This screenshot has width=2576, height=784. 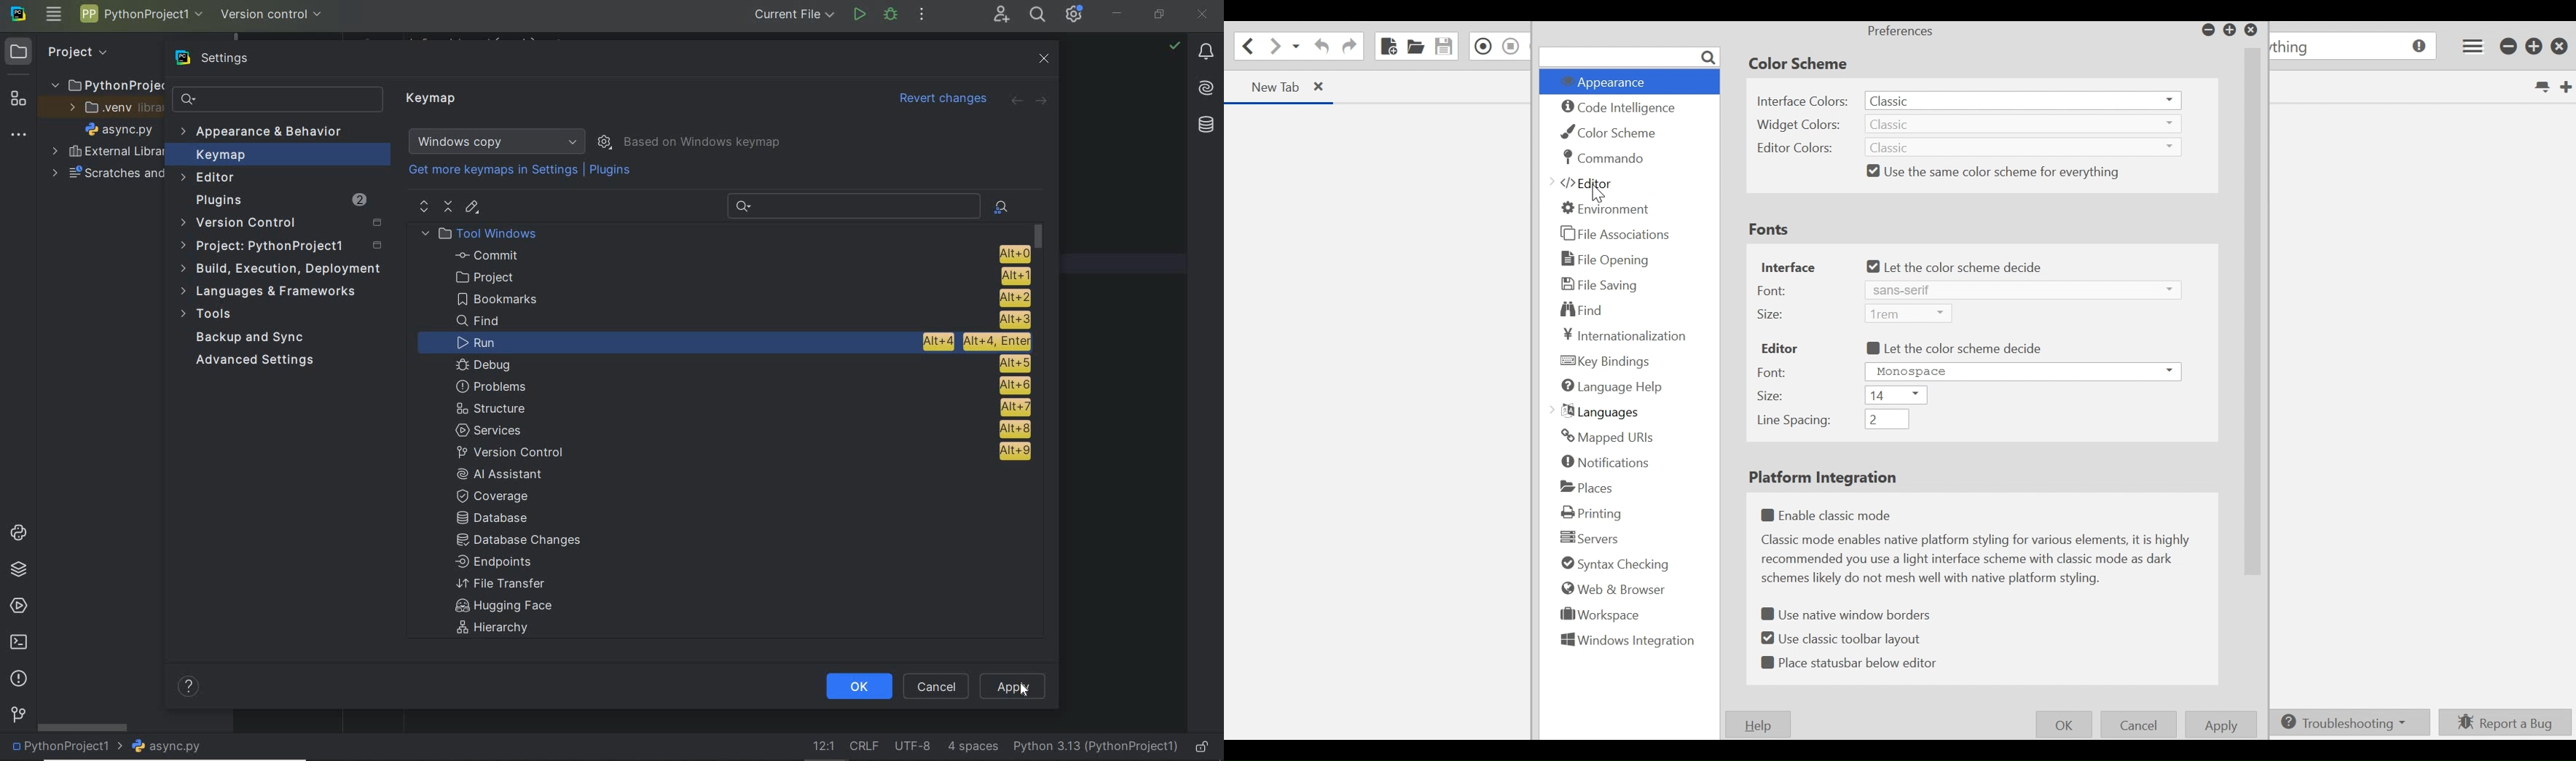 What do you see at coordinates (1599, 411) in the screenshot?
I see `Languages` at bounding box center [1599, 411].